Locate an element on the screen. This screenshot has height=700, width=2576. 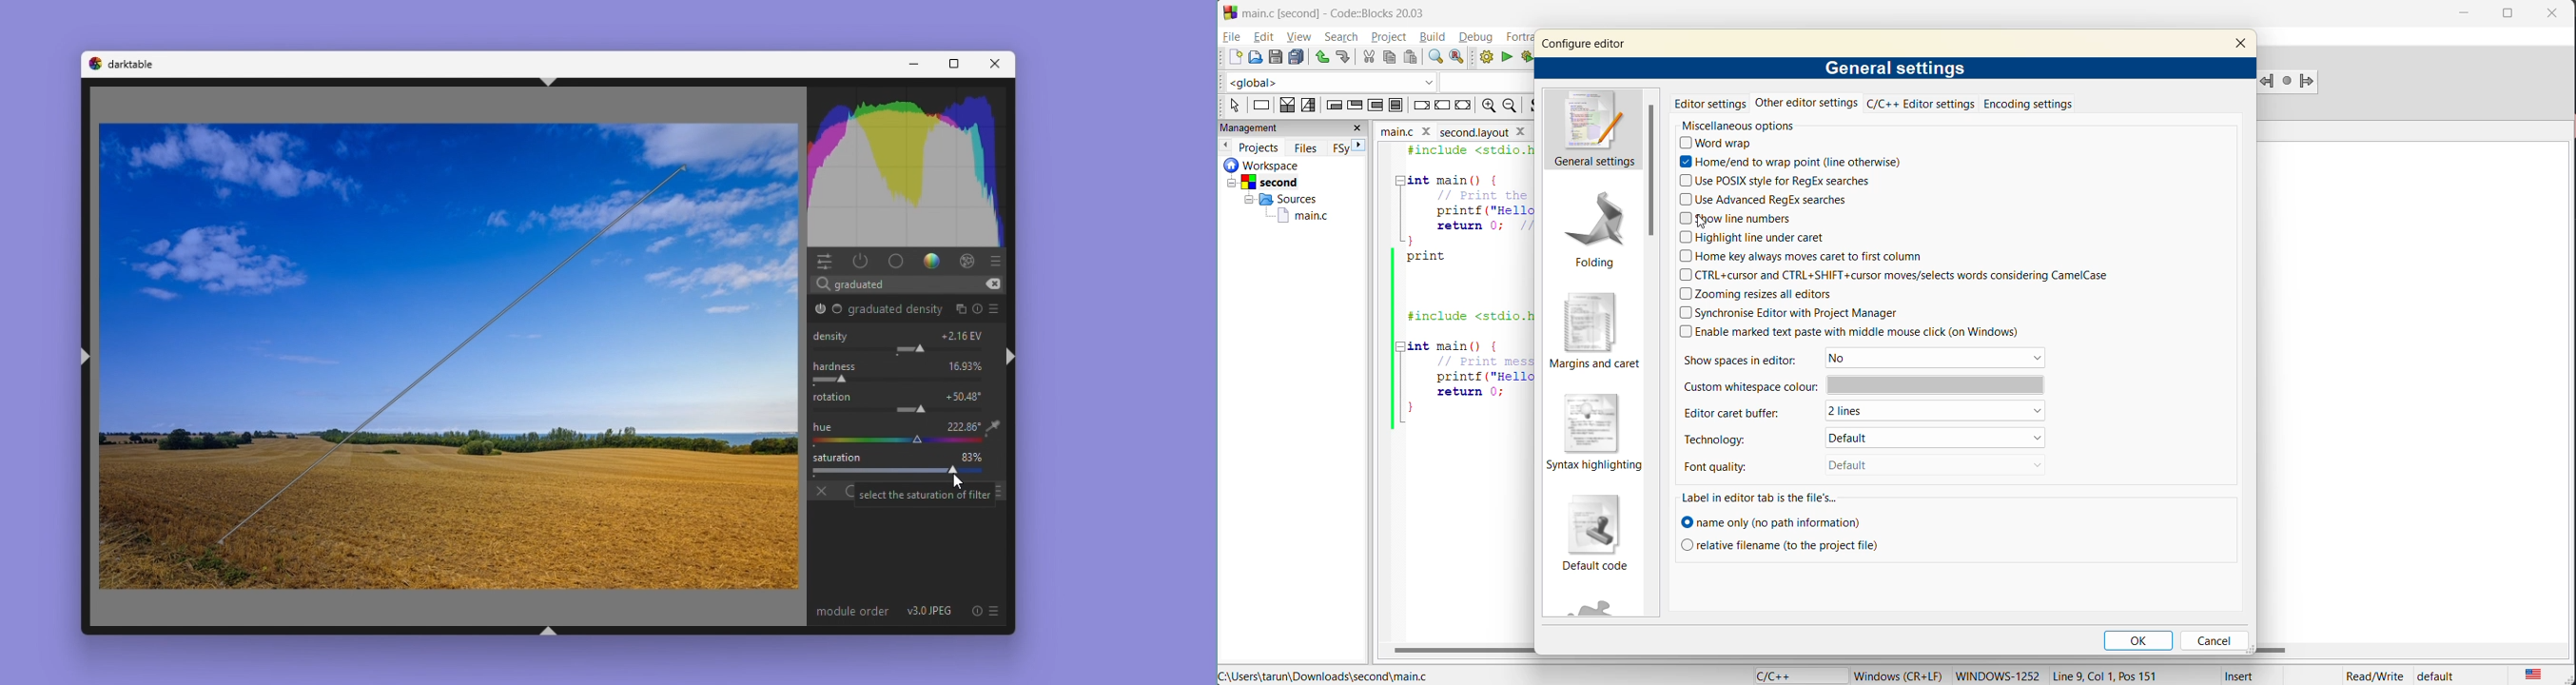
redo is located at coordinates (1343, 56).